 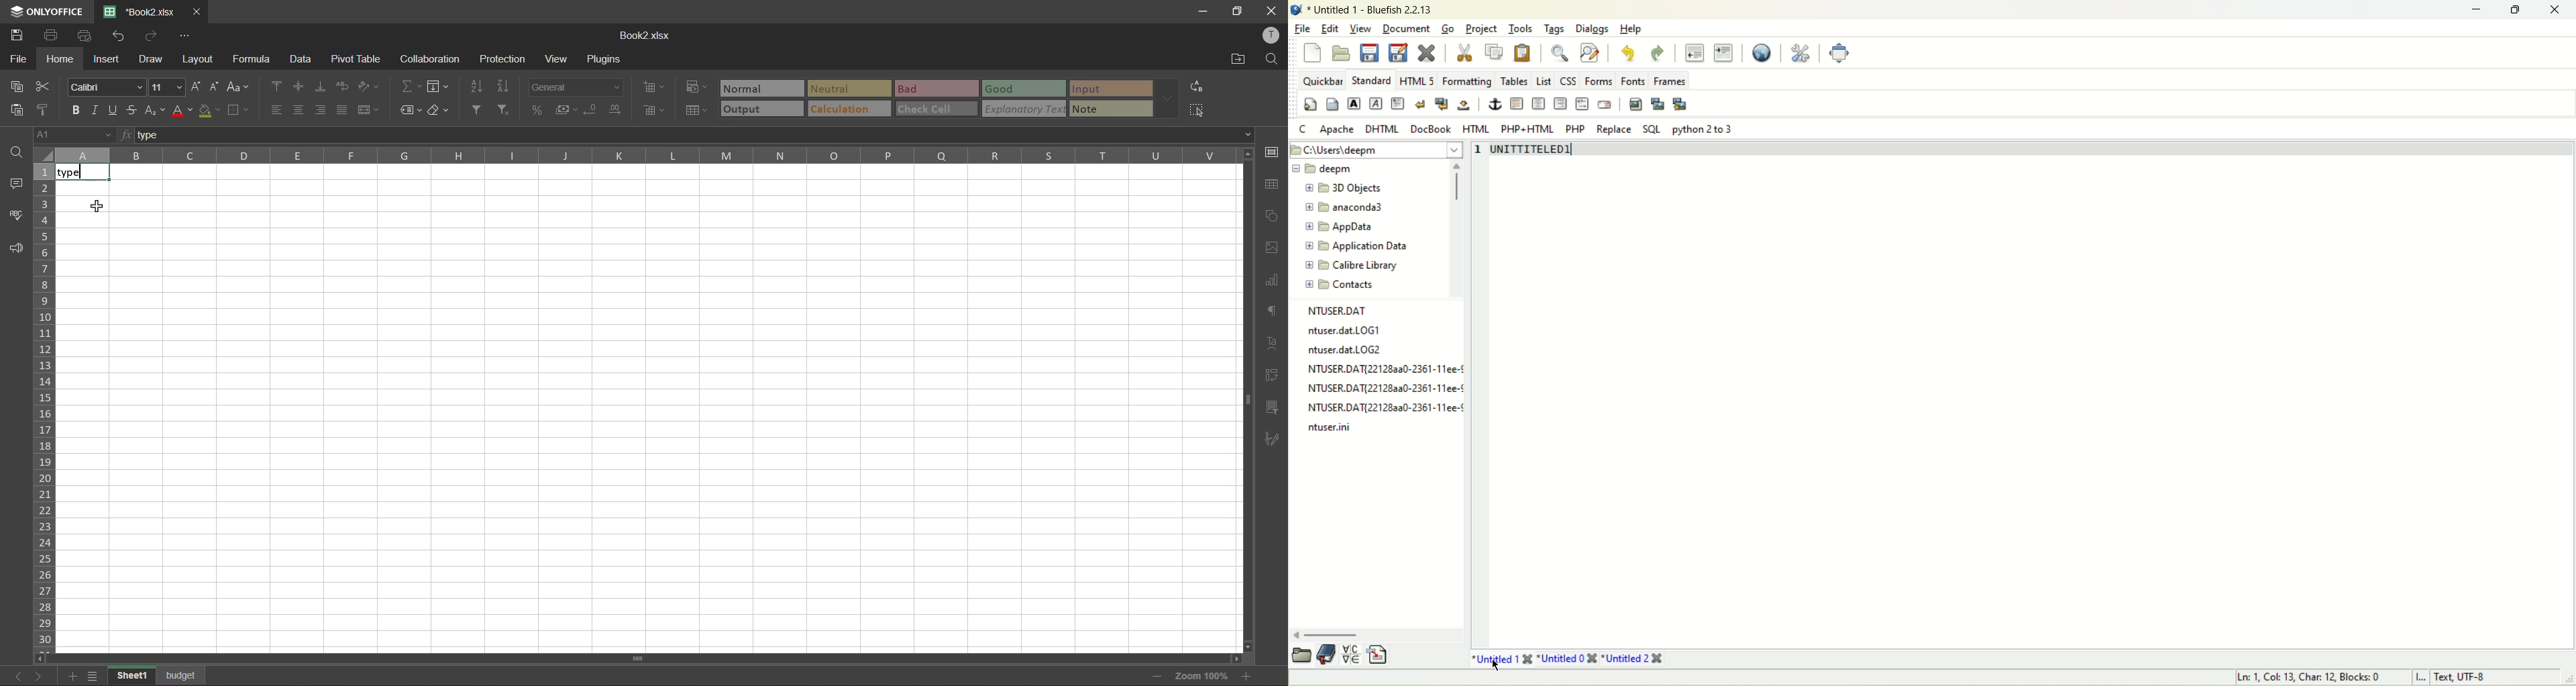 I want to click on natural , so click(x=762, y=87).